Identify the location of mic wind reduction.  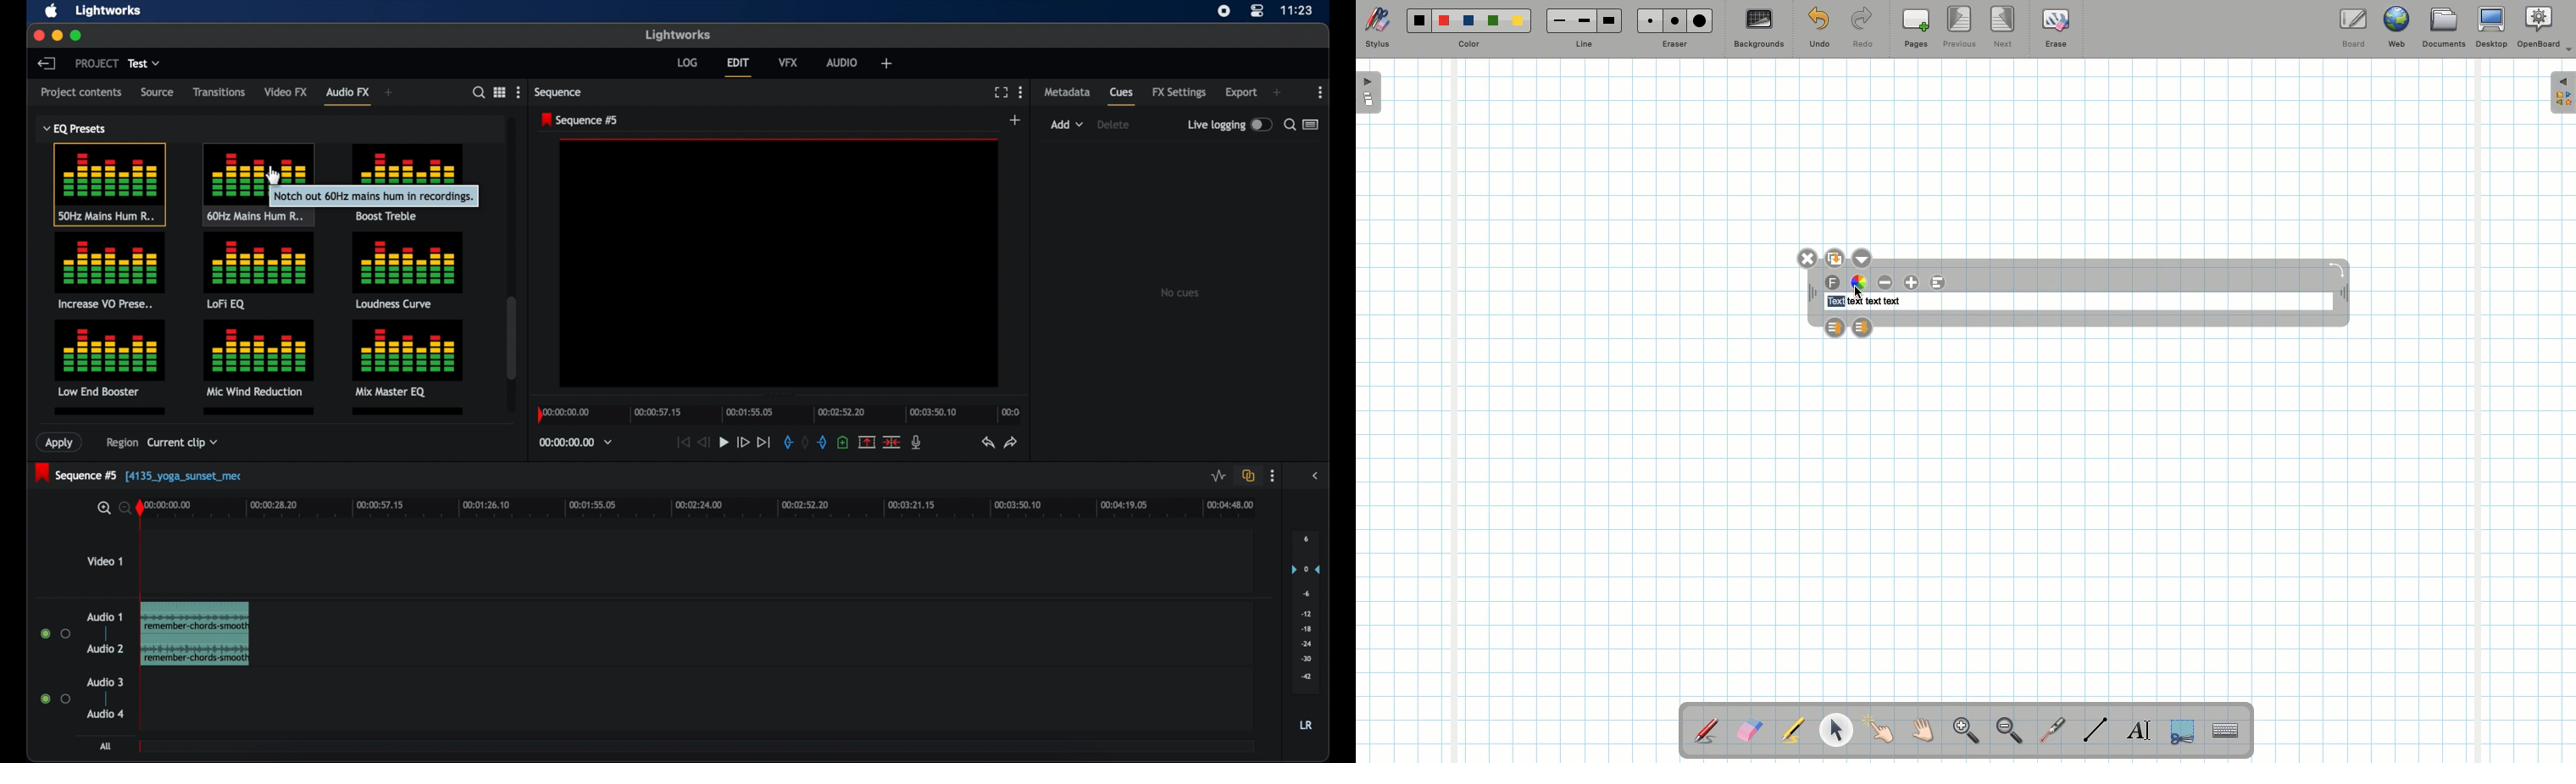
(258, 358).